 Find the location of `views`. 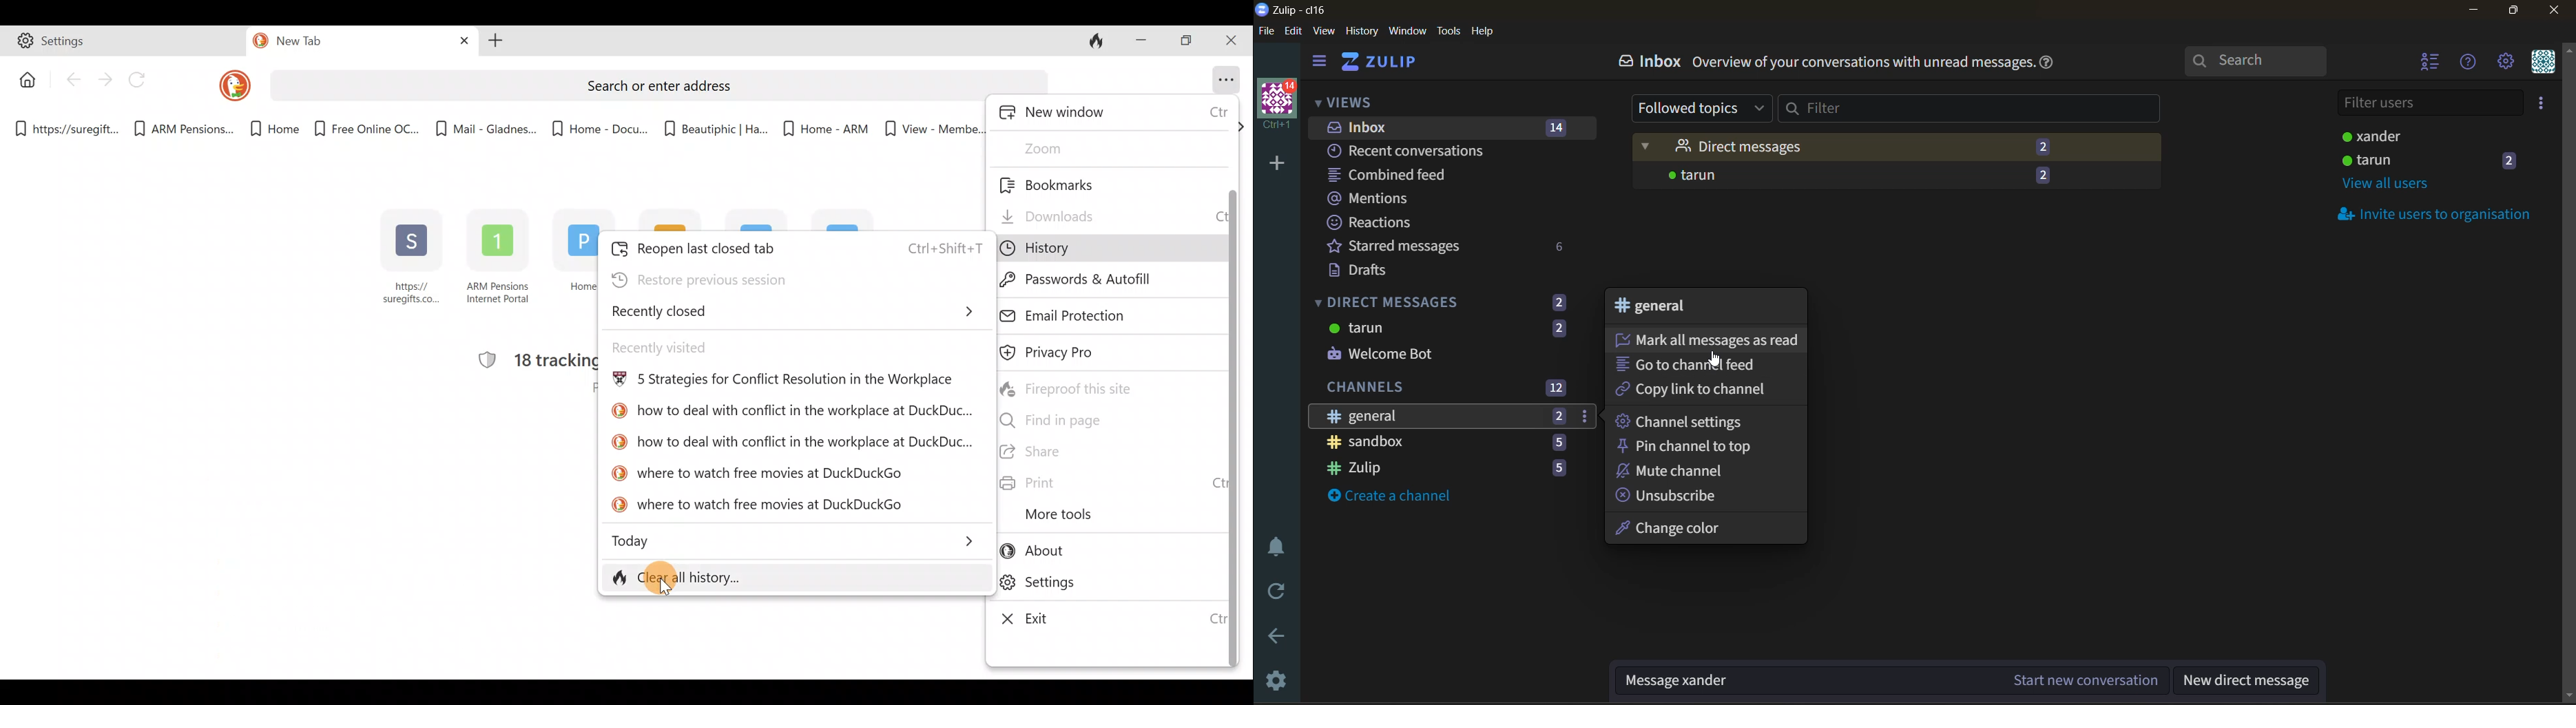

views is located at coordinates (1345, 101).